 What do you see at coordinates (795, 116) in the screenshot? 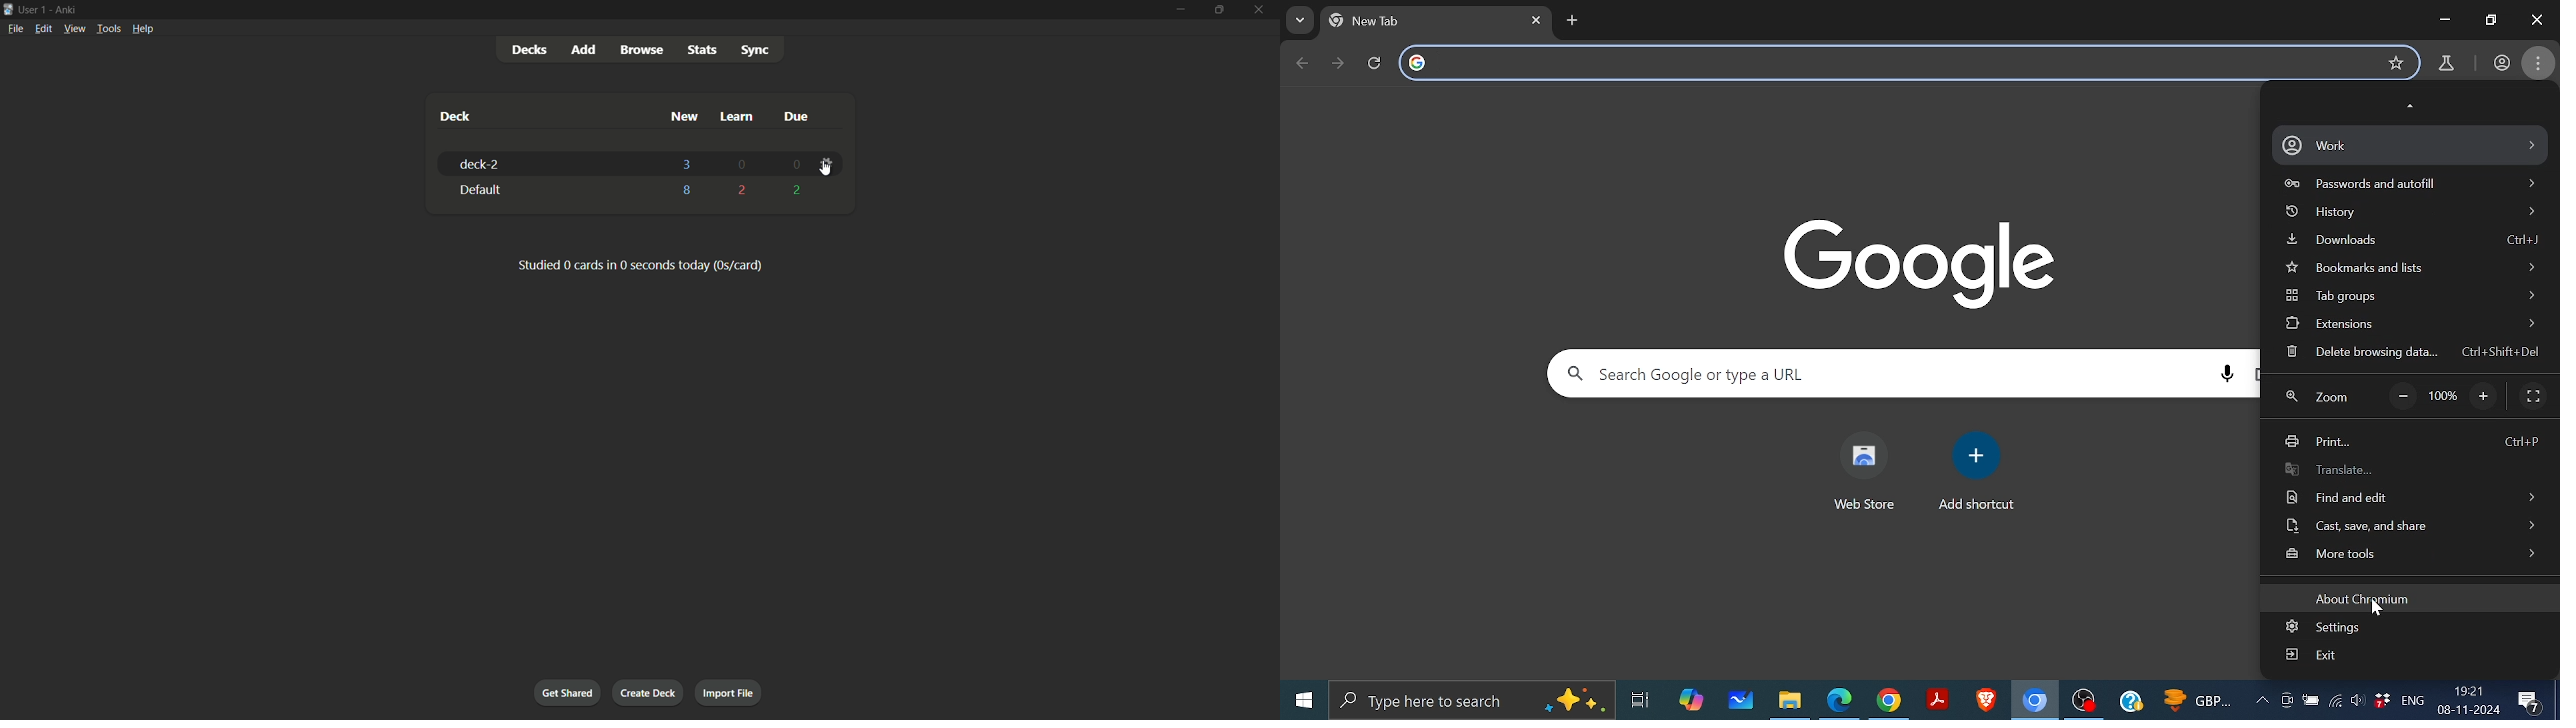
I see `due` at bounding box center [795, 116].